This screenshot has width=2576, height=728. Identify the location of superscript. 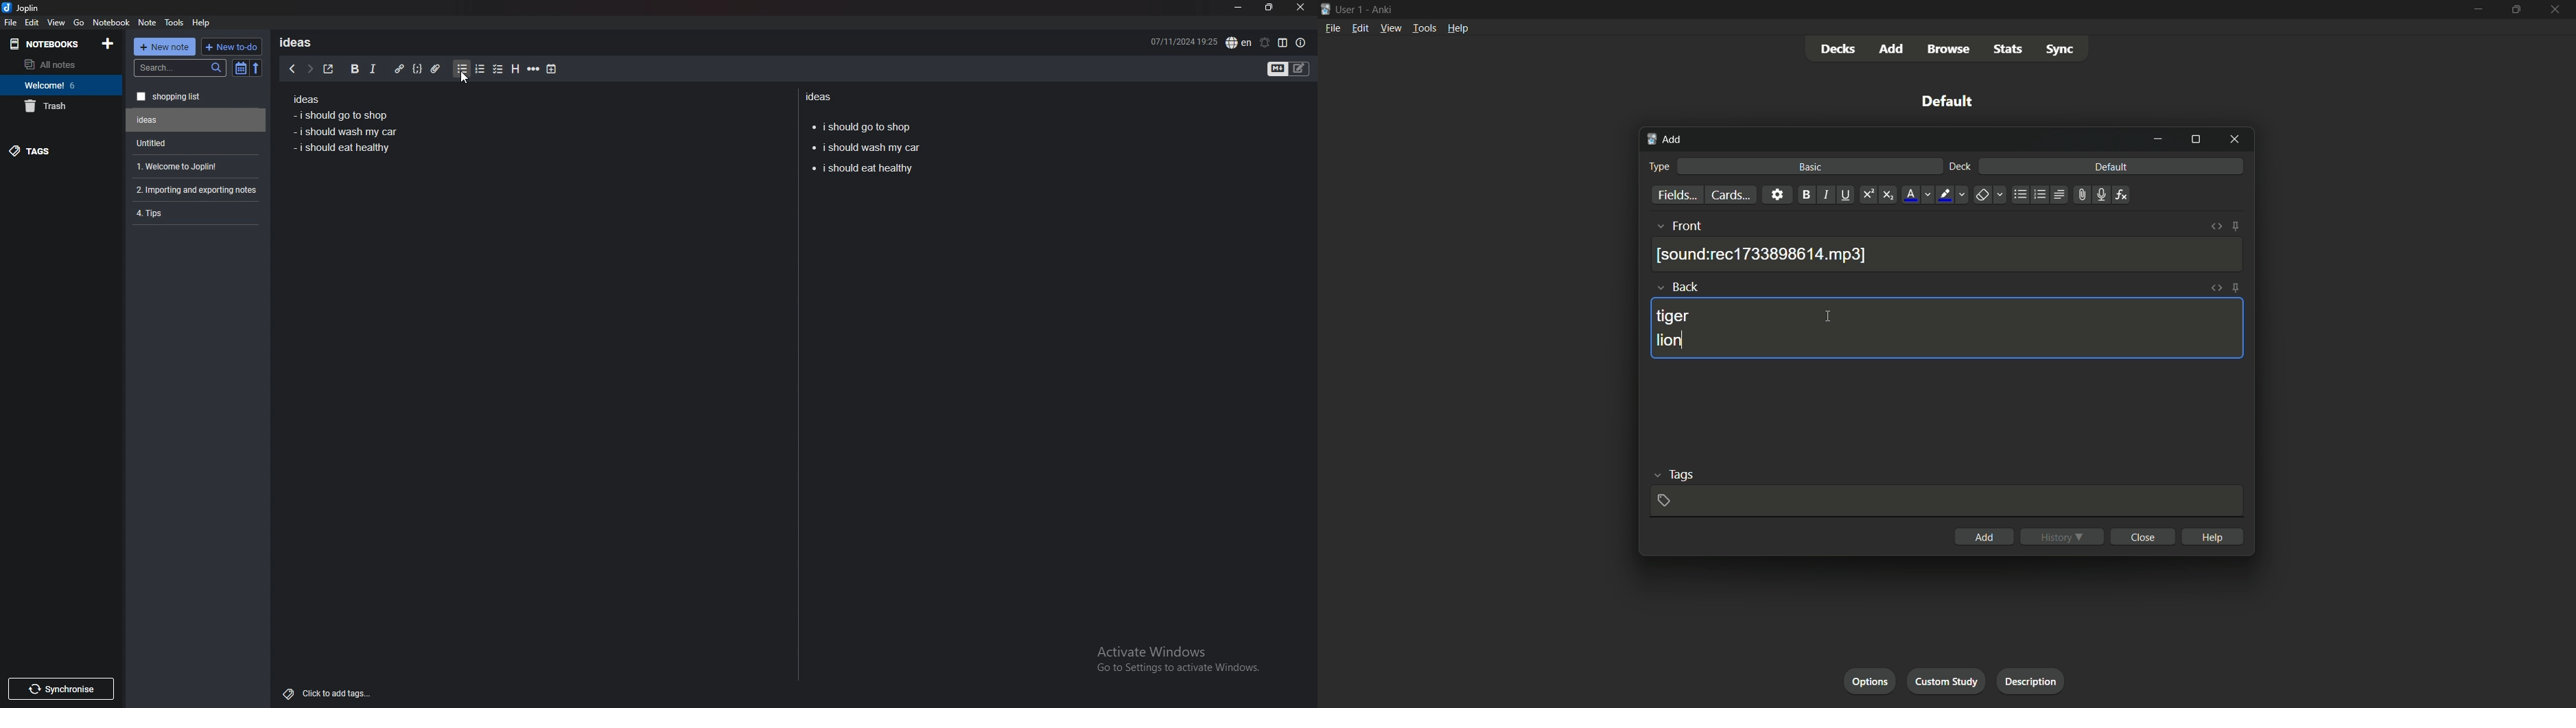
(1868, 195).